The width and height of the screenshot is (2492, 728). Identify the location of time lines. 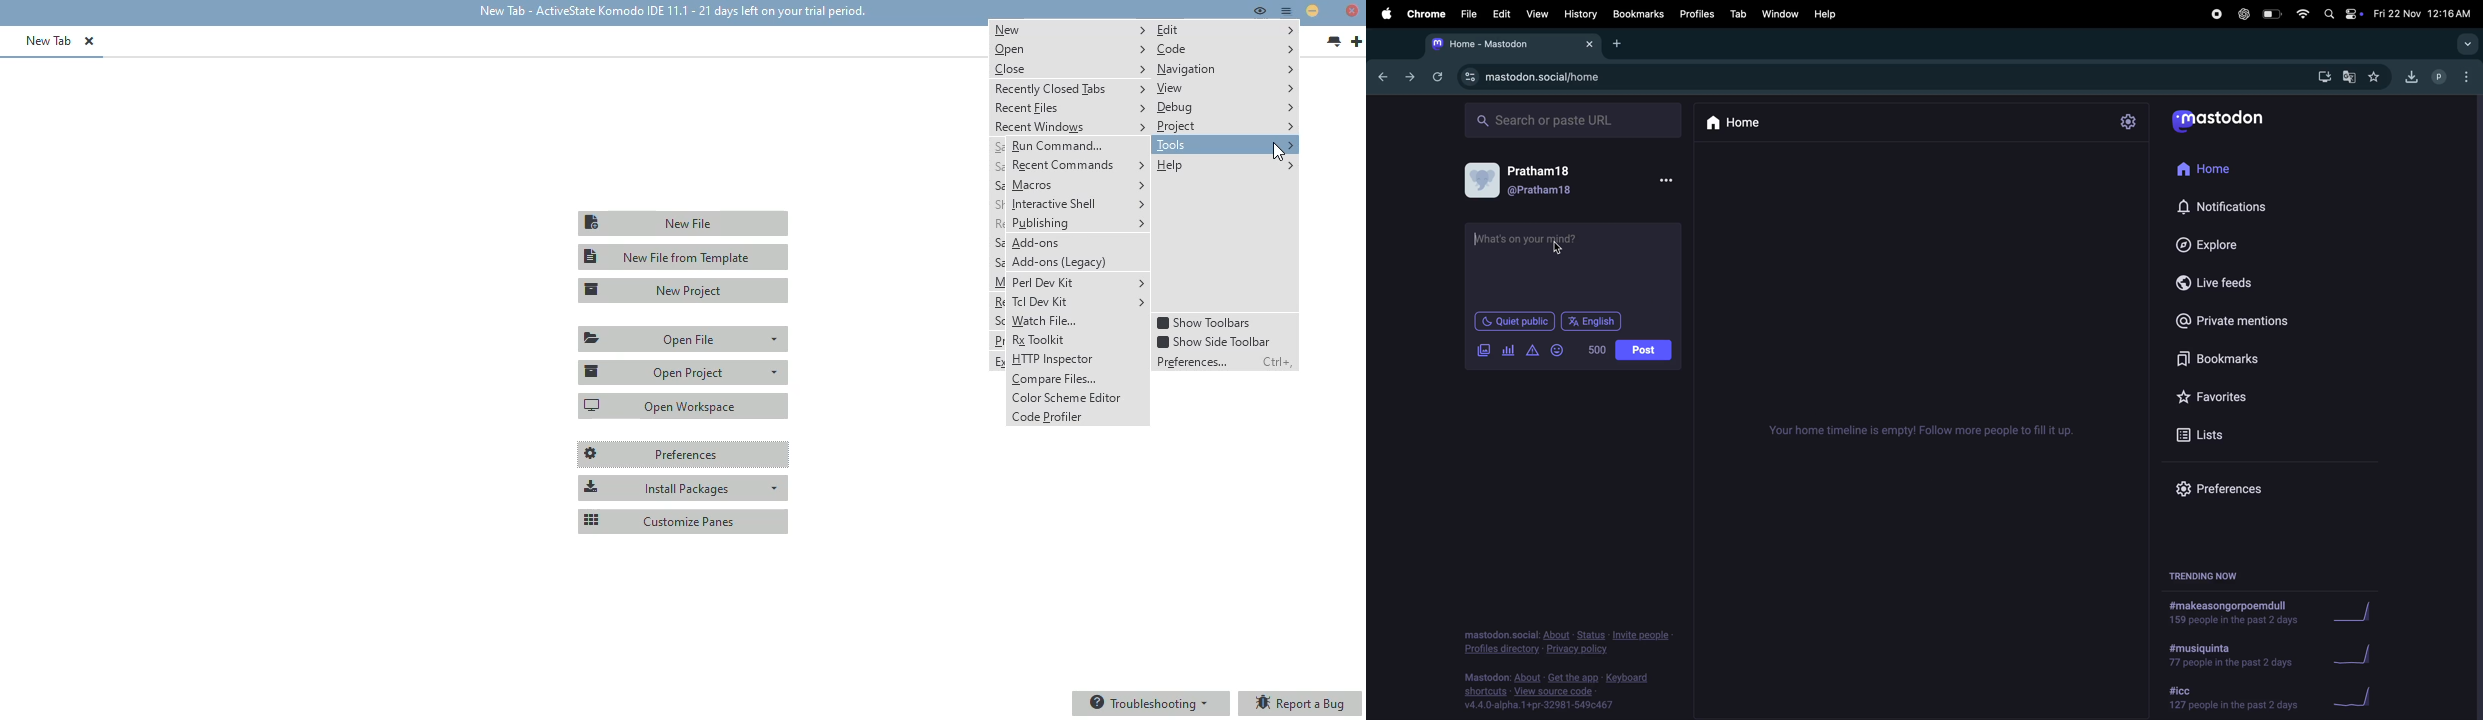
(1931, 428).